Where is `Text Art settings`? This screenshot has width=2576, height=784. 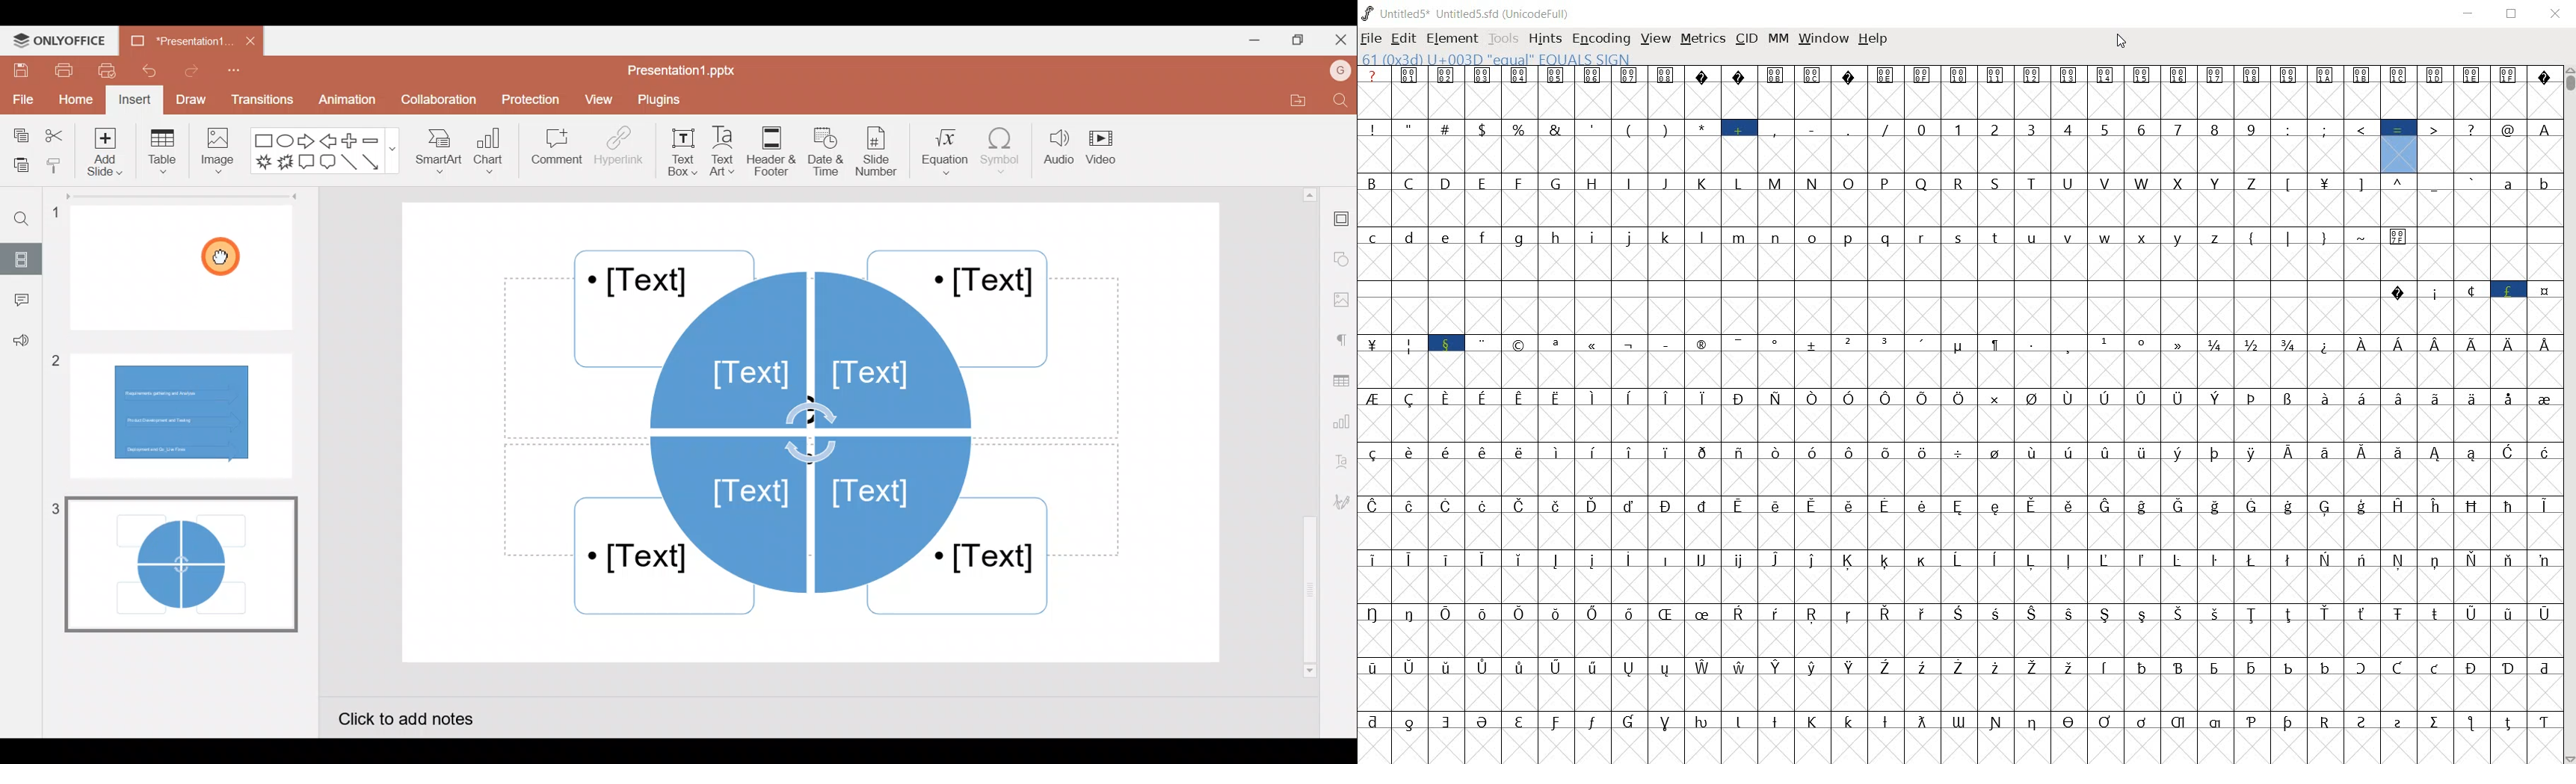 Text Art settings is located at coordinates (1341, 467).